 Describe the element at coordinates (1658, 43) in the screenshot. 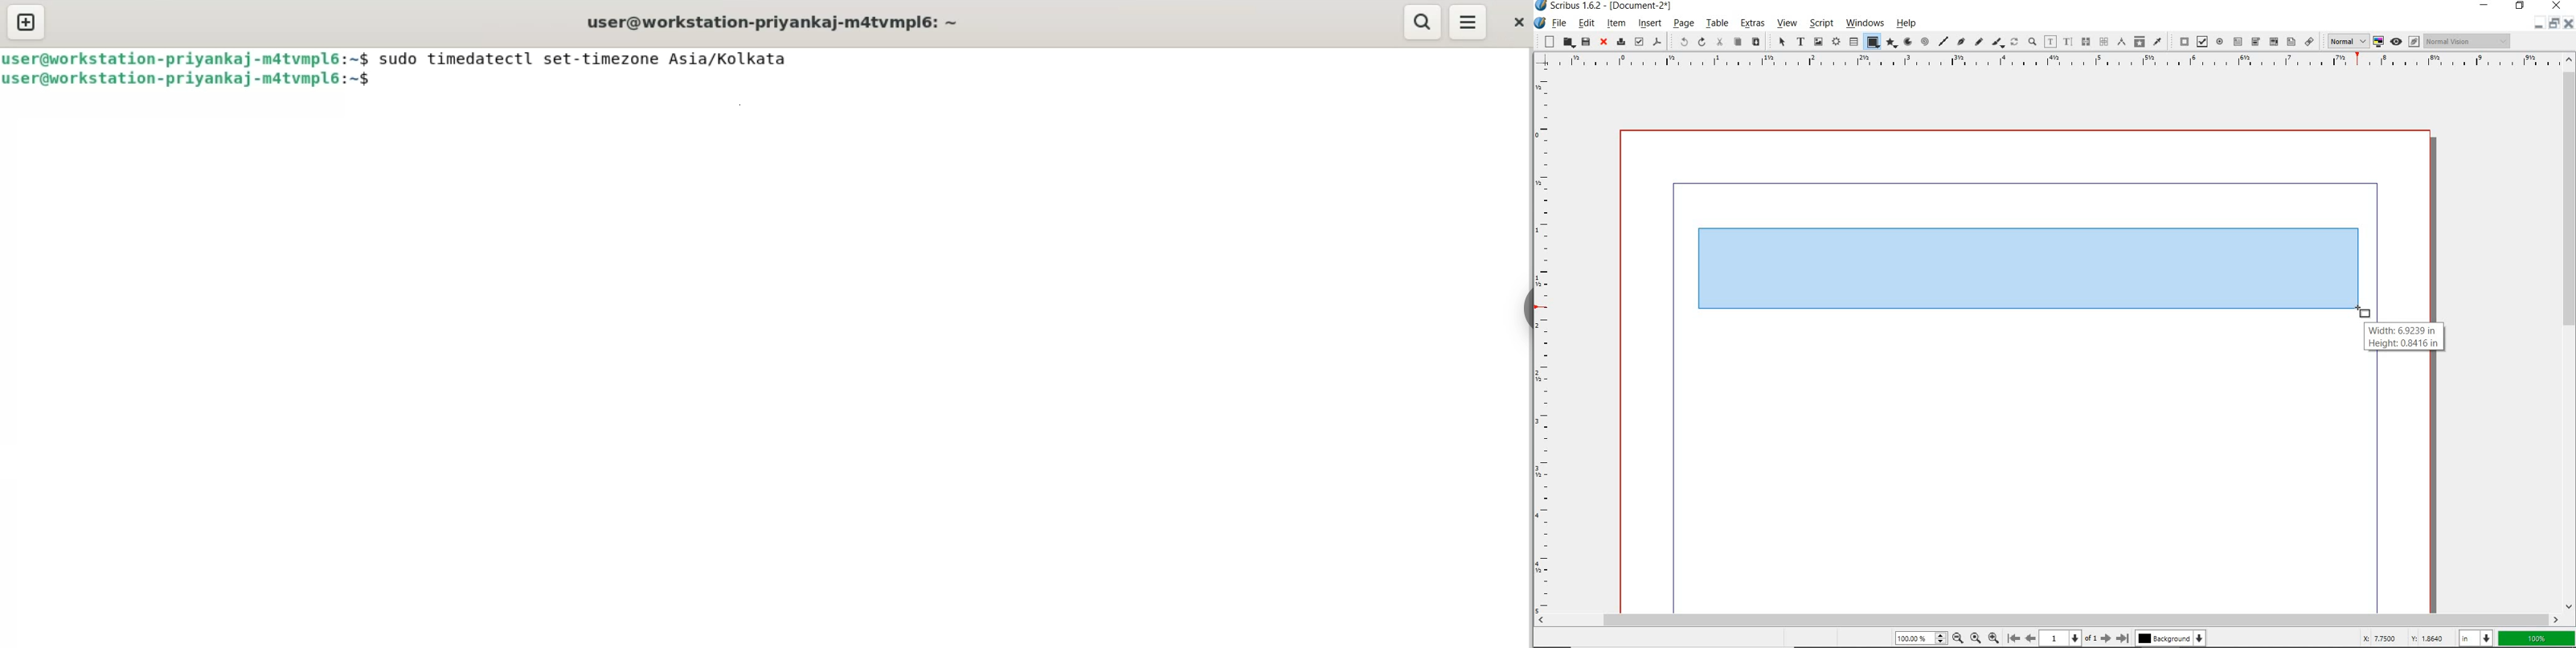

I see `save as pdf` at that location.